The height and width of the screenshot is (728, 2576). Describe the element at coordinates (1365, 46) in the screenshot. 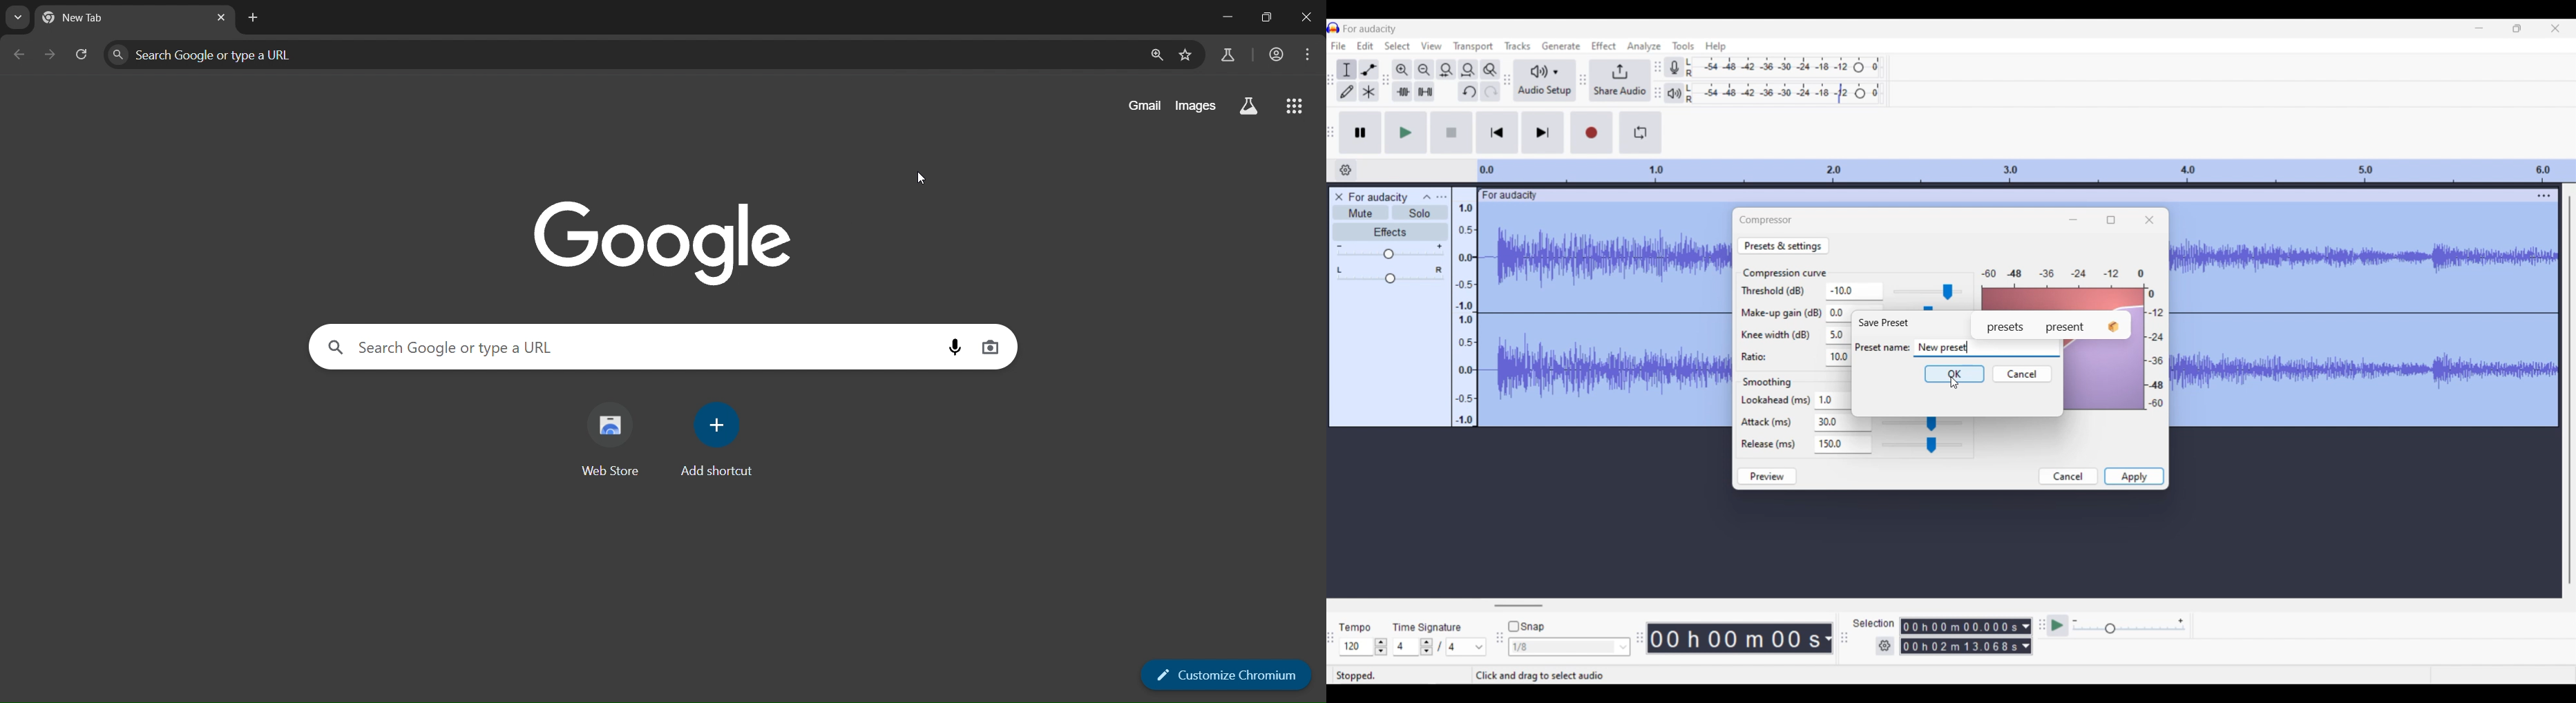

I see `Edit` at that location.